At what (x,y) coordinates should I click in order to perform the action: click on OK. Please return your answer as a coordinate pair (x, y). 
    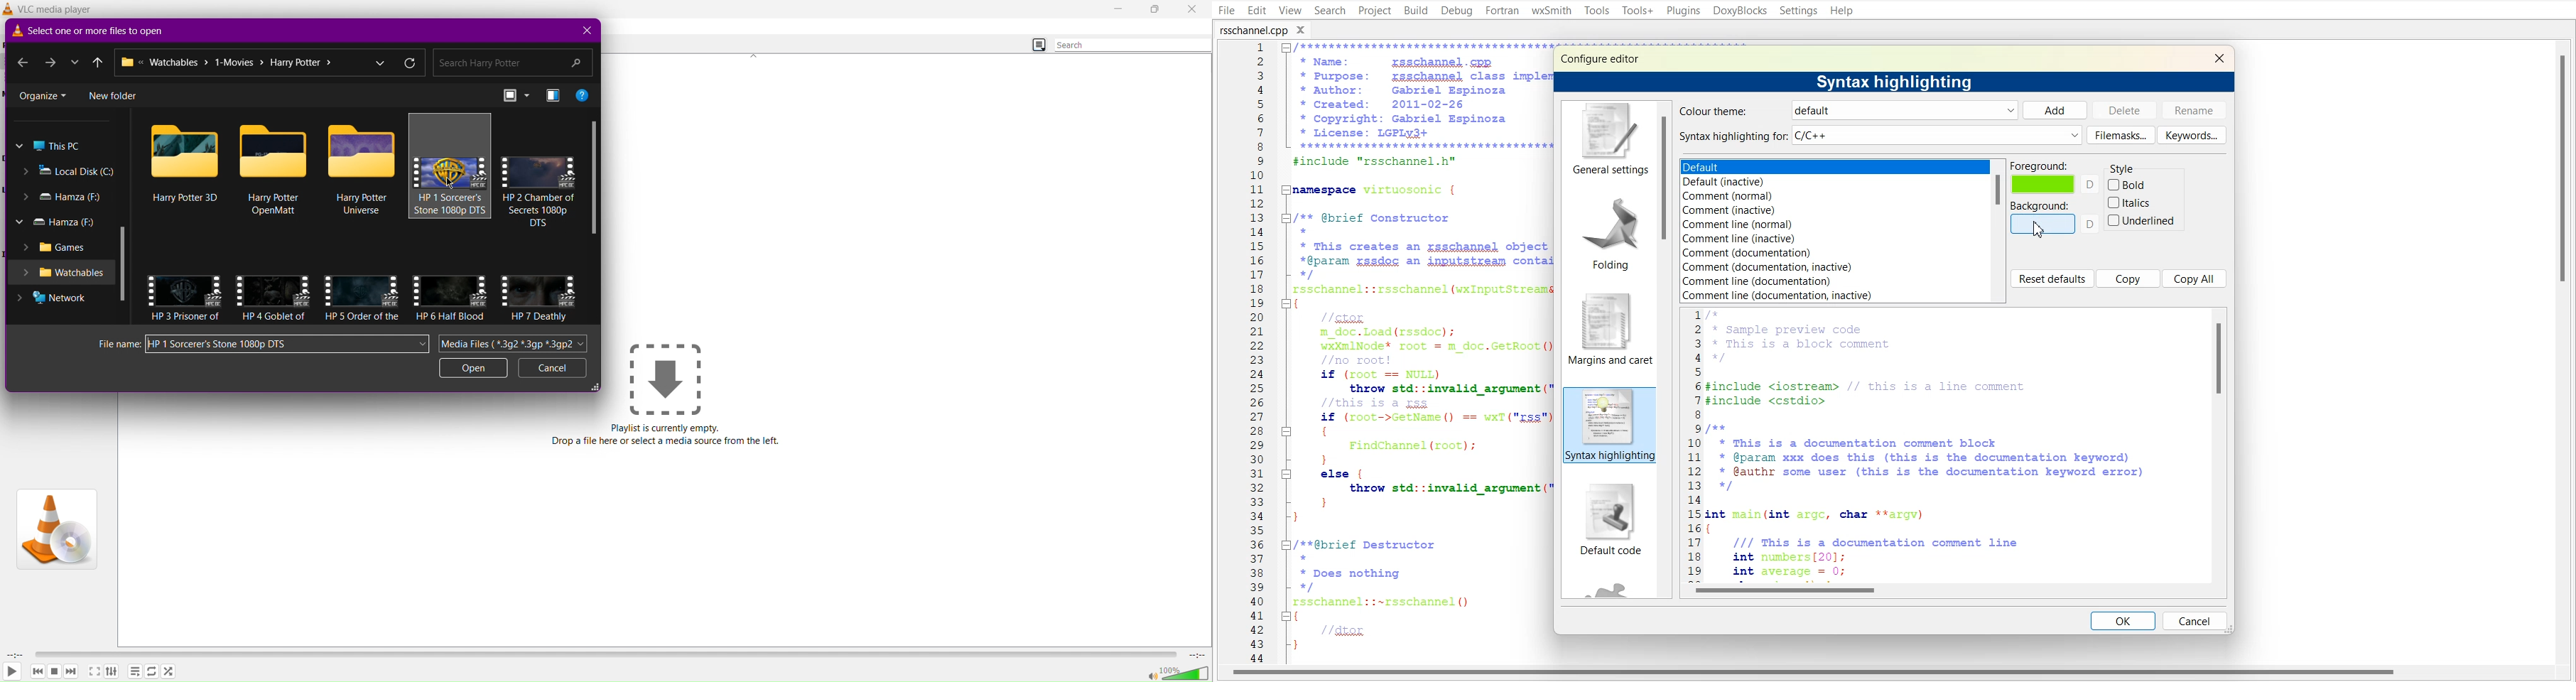
    Looking at the image, I should click on (2123, 620).